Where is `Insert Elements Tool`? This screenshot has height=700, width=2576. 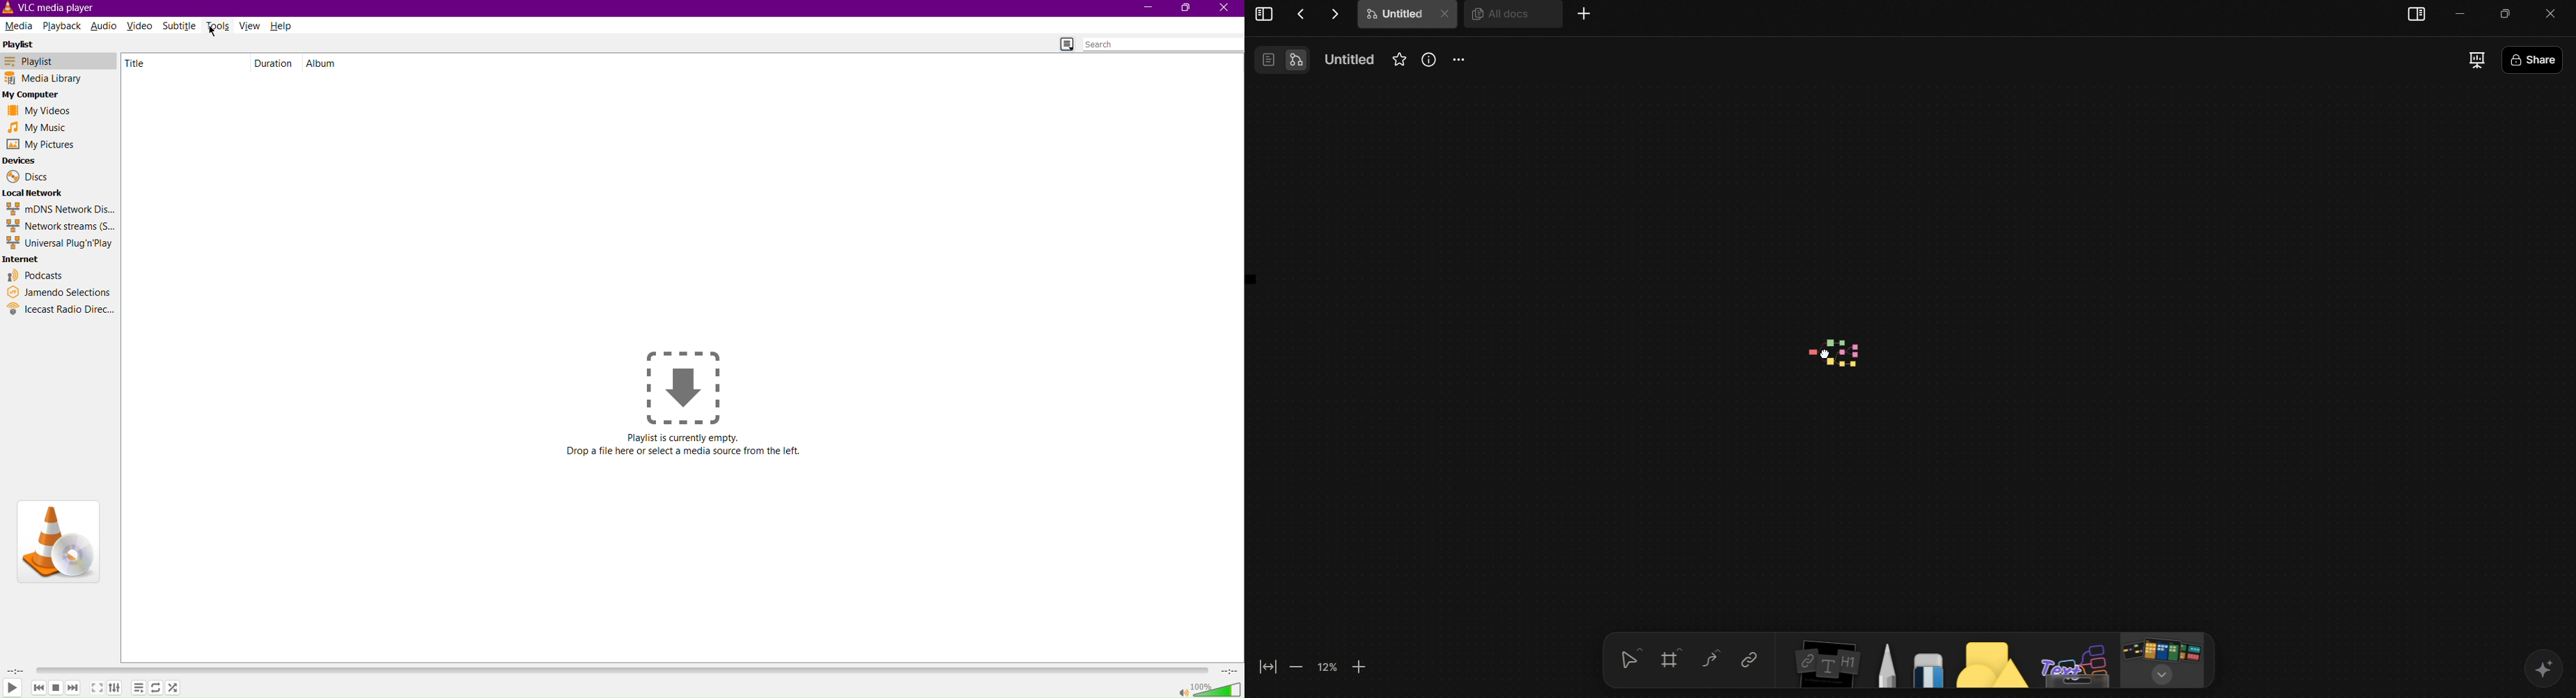 Insert Elements Tool is located at coordinates (1825, 667).